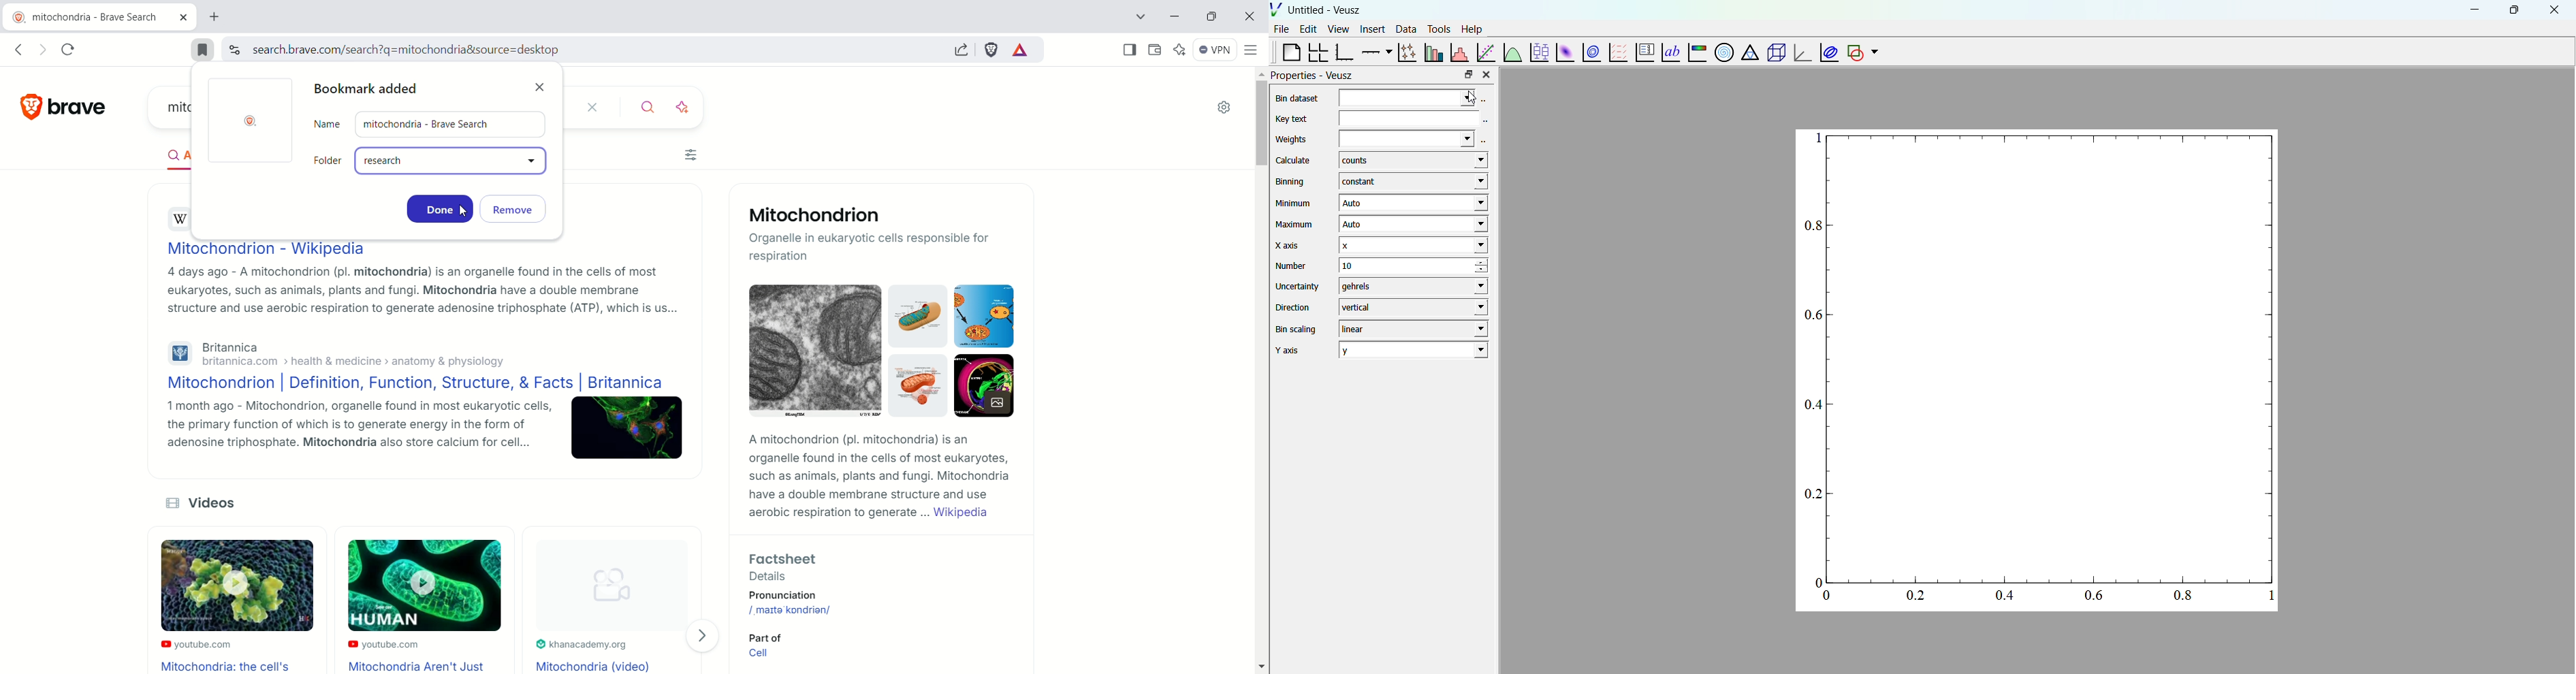 This screenshot has width=2576, height=700. I want to click on Arrange a graph in a grid, so click(1317, 53).